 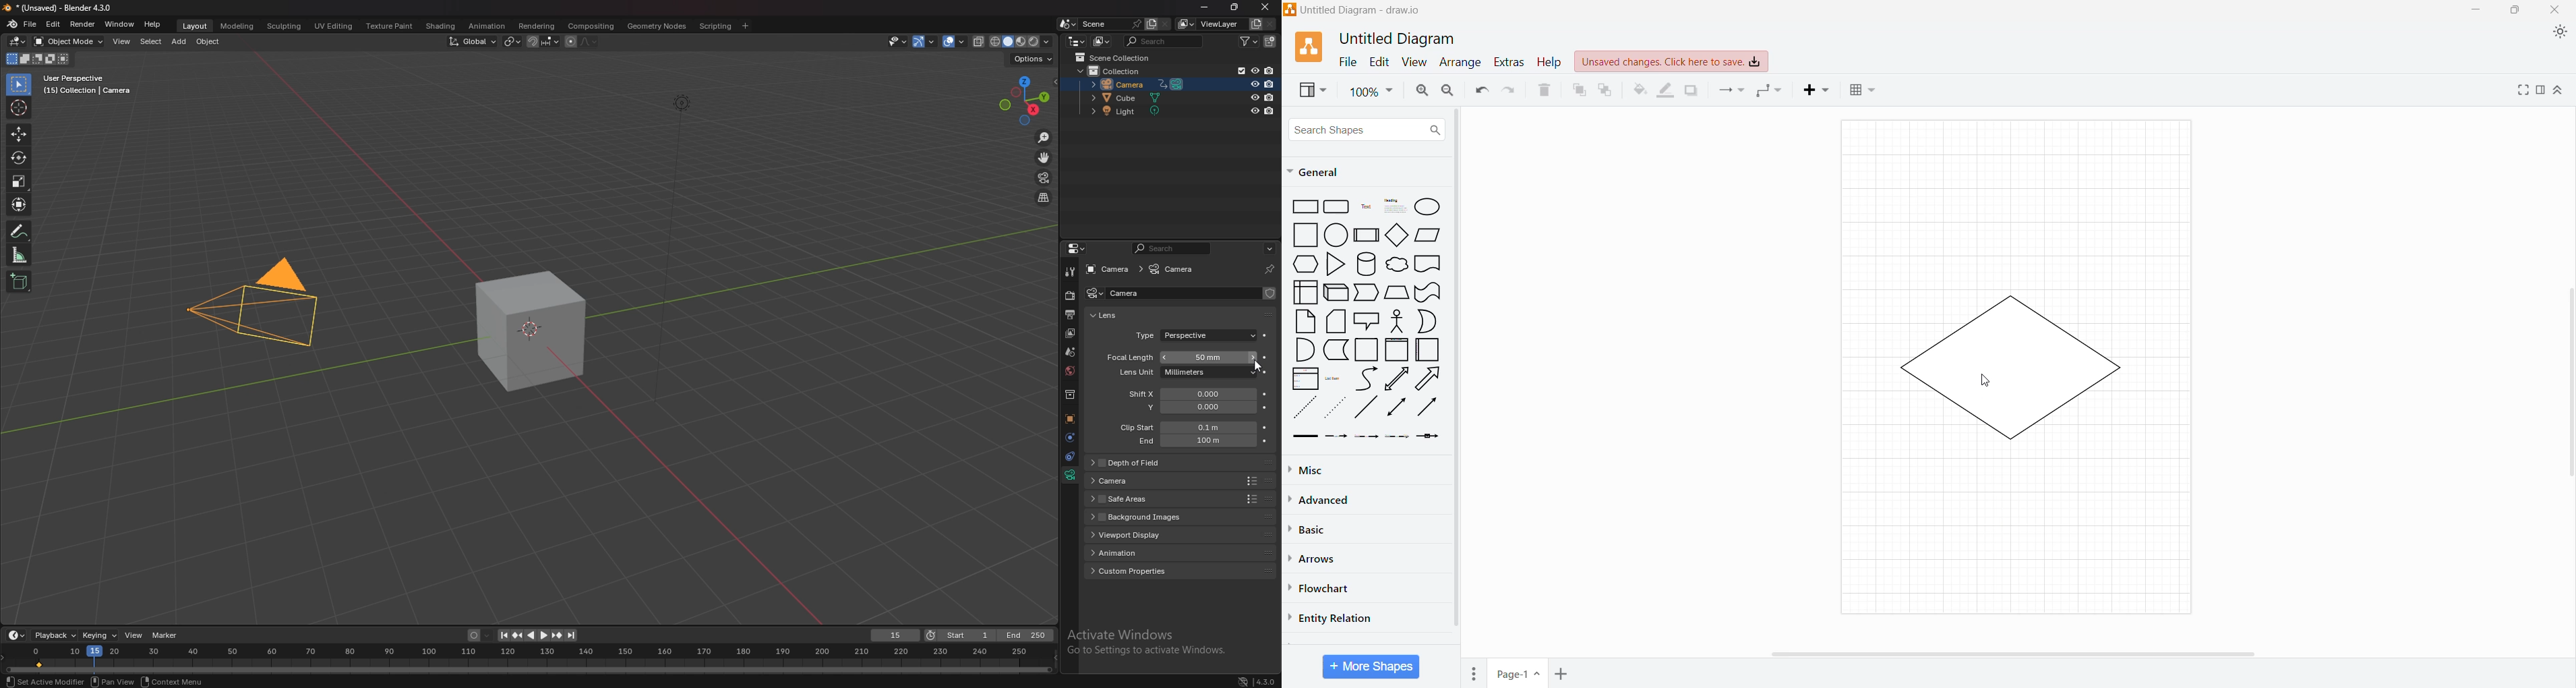 I want to click on Help, so click(x=1549, y=63).